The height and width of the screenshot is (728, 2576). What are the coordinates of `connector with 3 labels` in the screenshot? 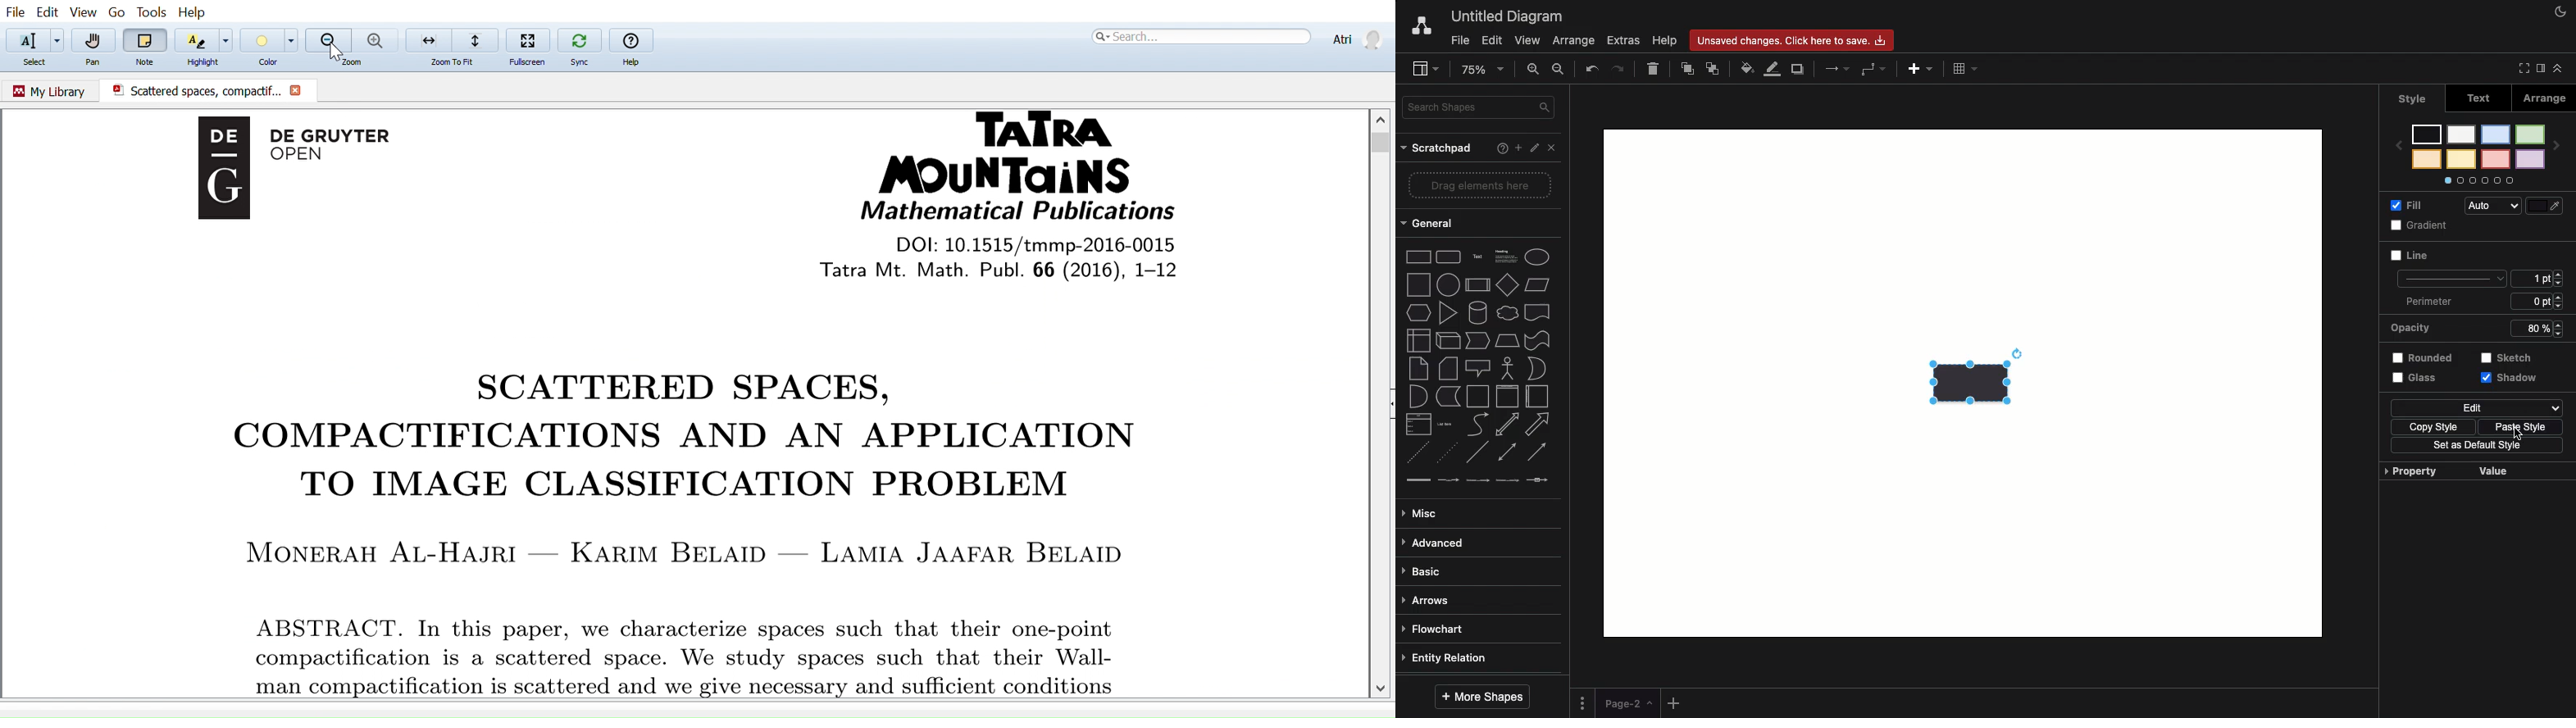 It's located at (1507, 480).